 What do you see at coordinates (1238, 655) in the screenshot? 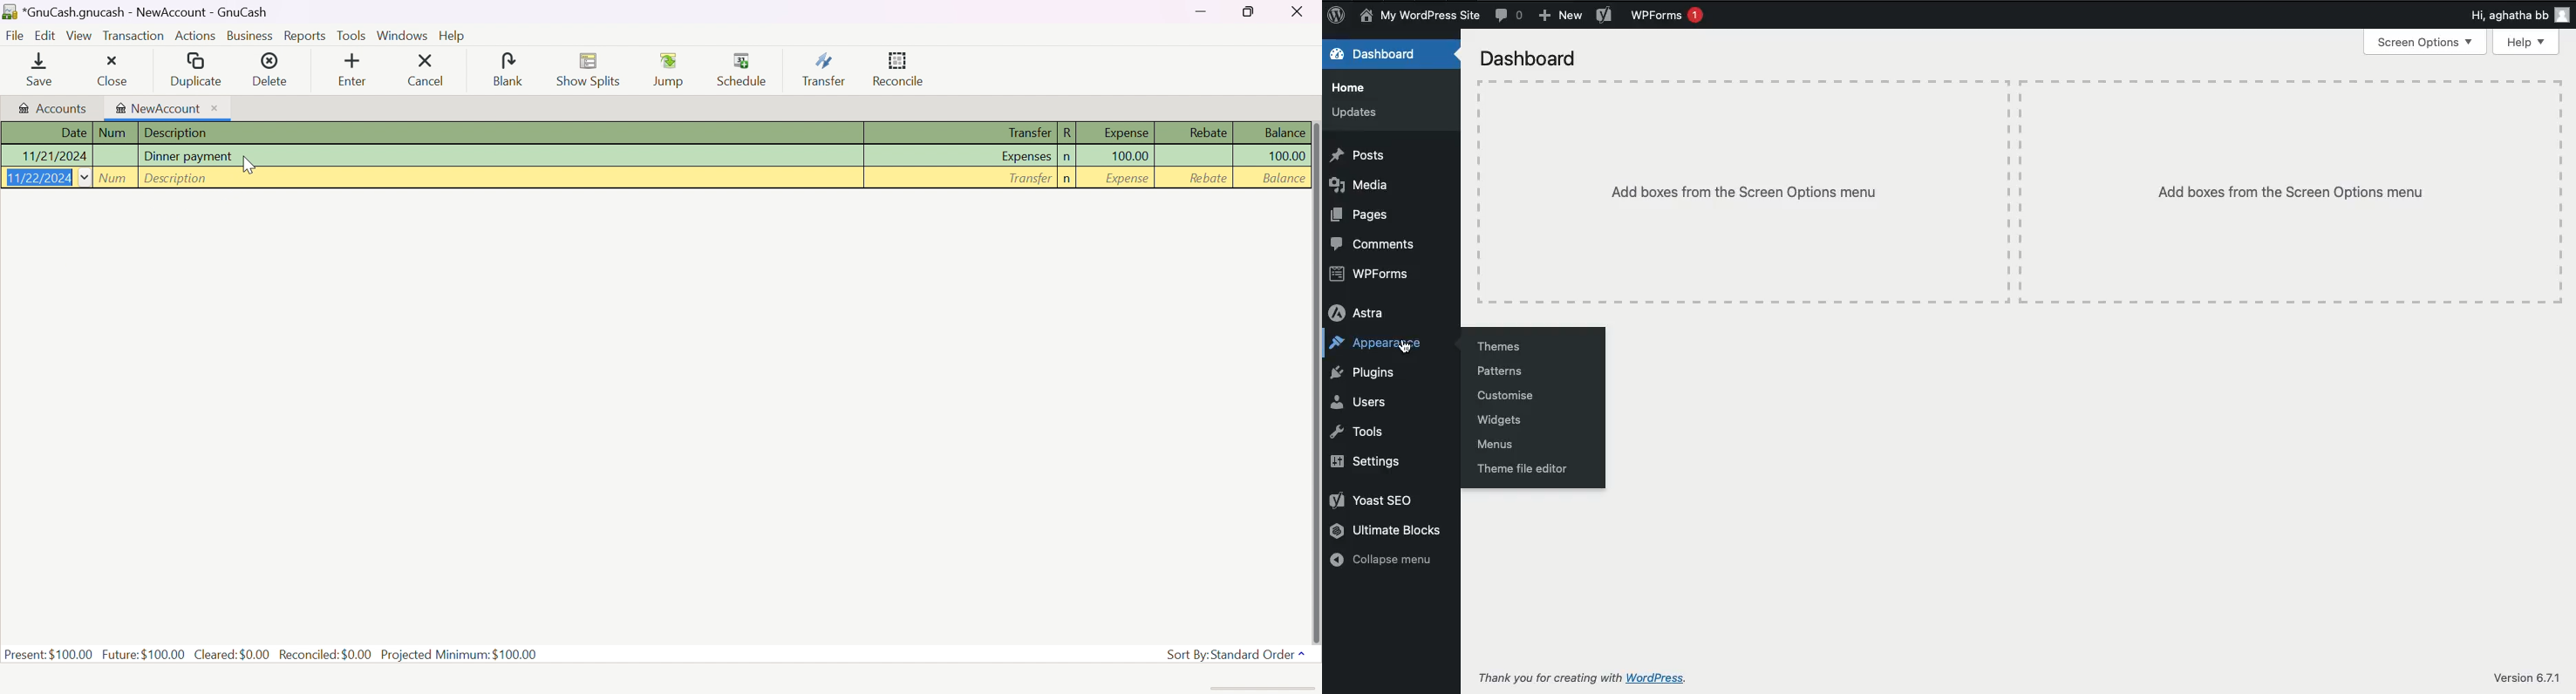
I see `Sort By: Standard Order` at bounding box center [1238, 655].